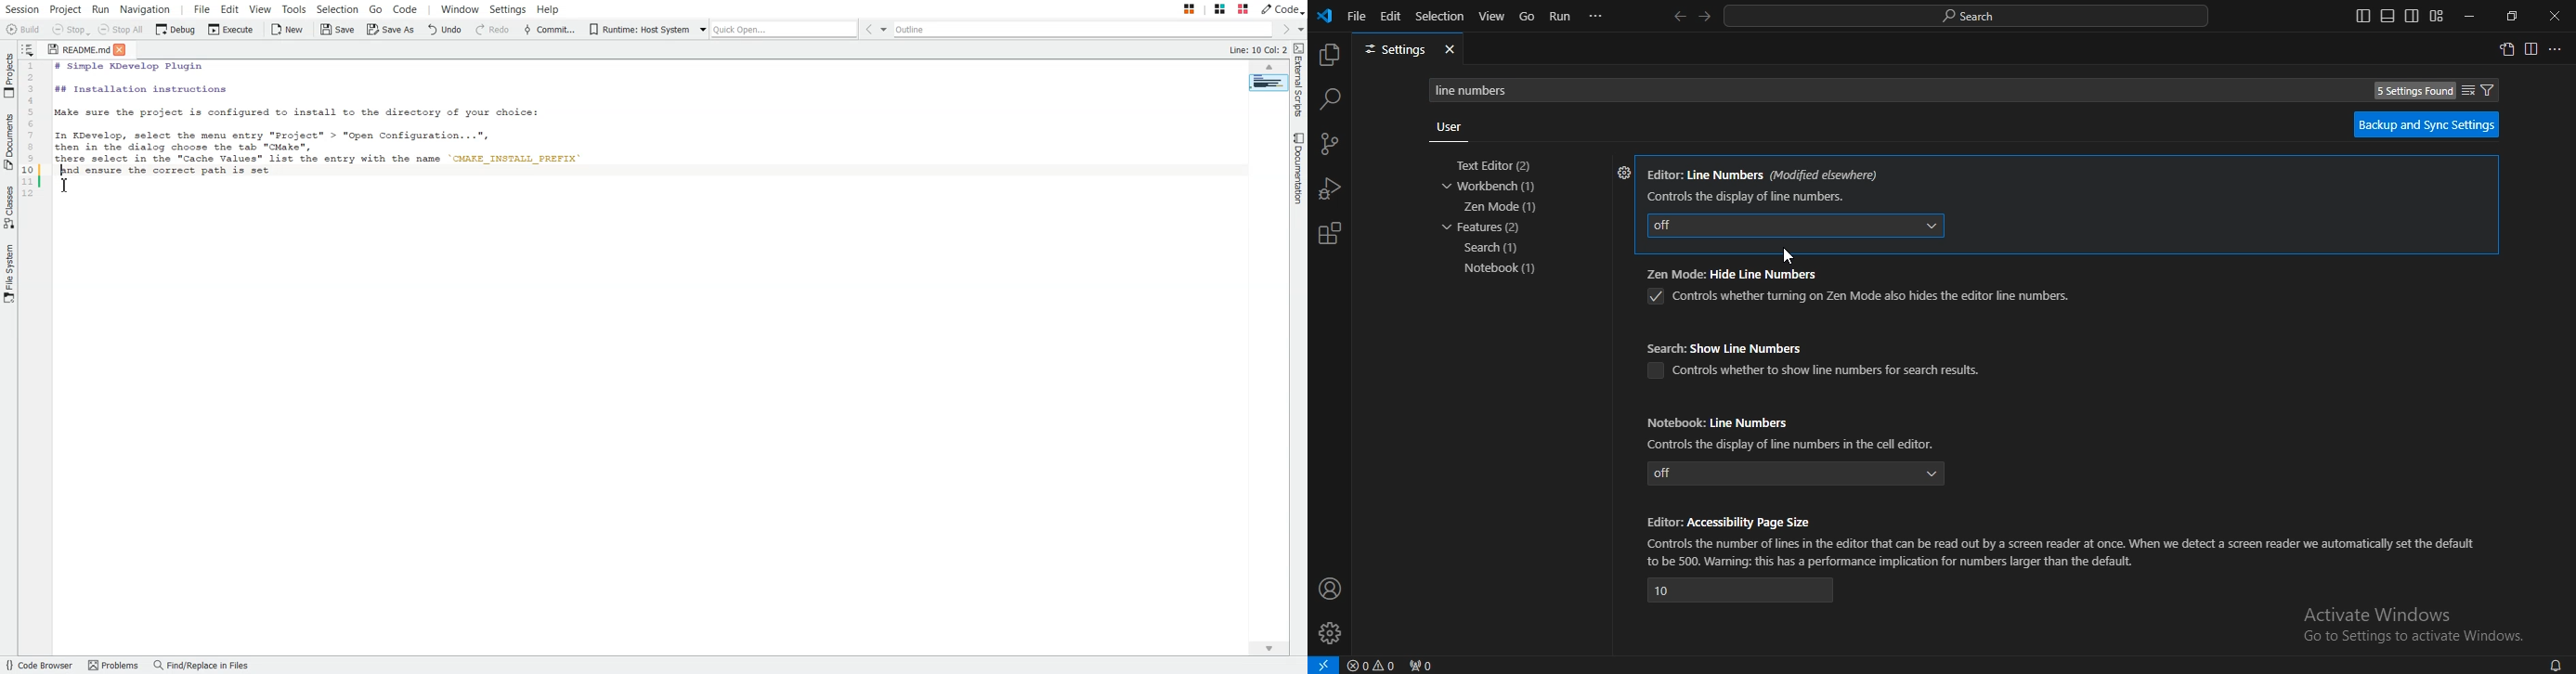 The width and height of the screenshot is (2576, 700). Describe the element at coordinates (1505, 268) in the screenshot. I see `notebook` at that location.